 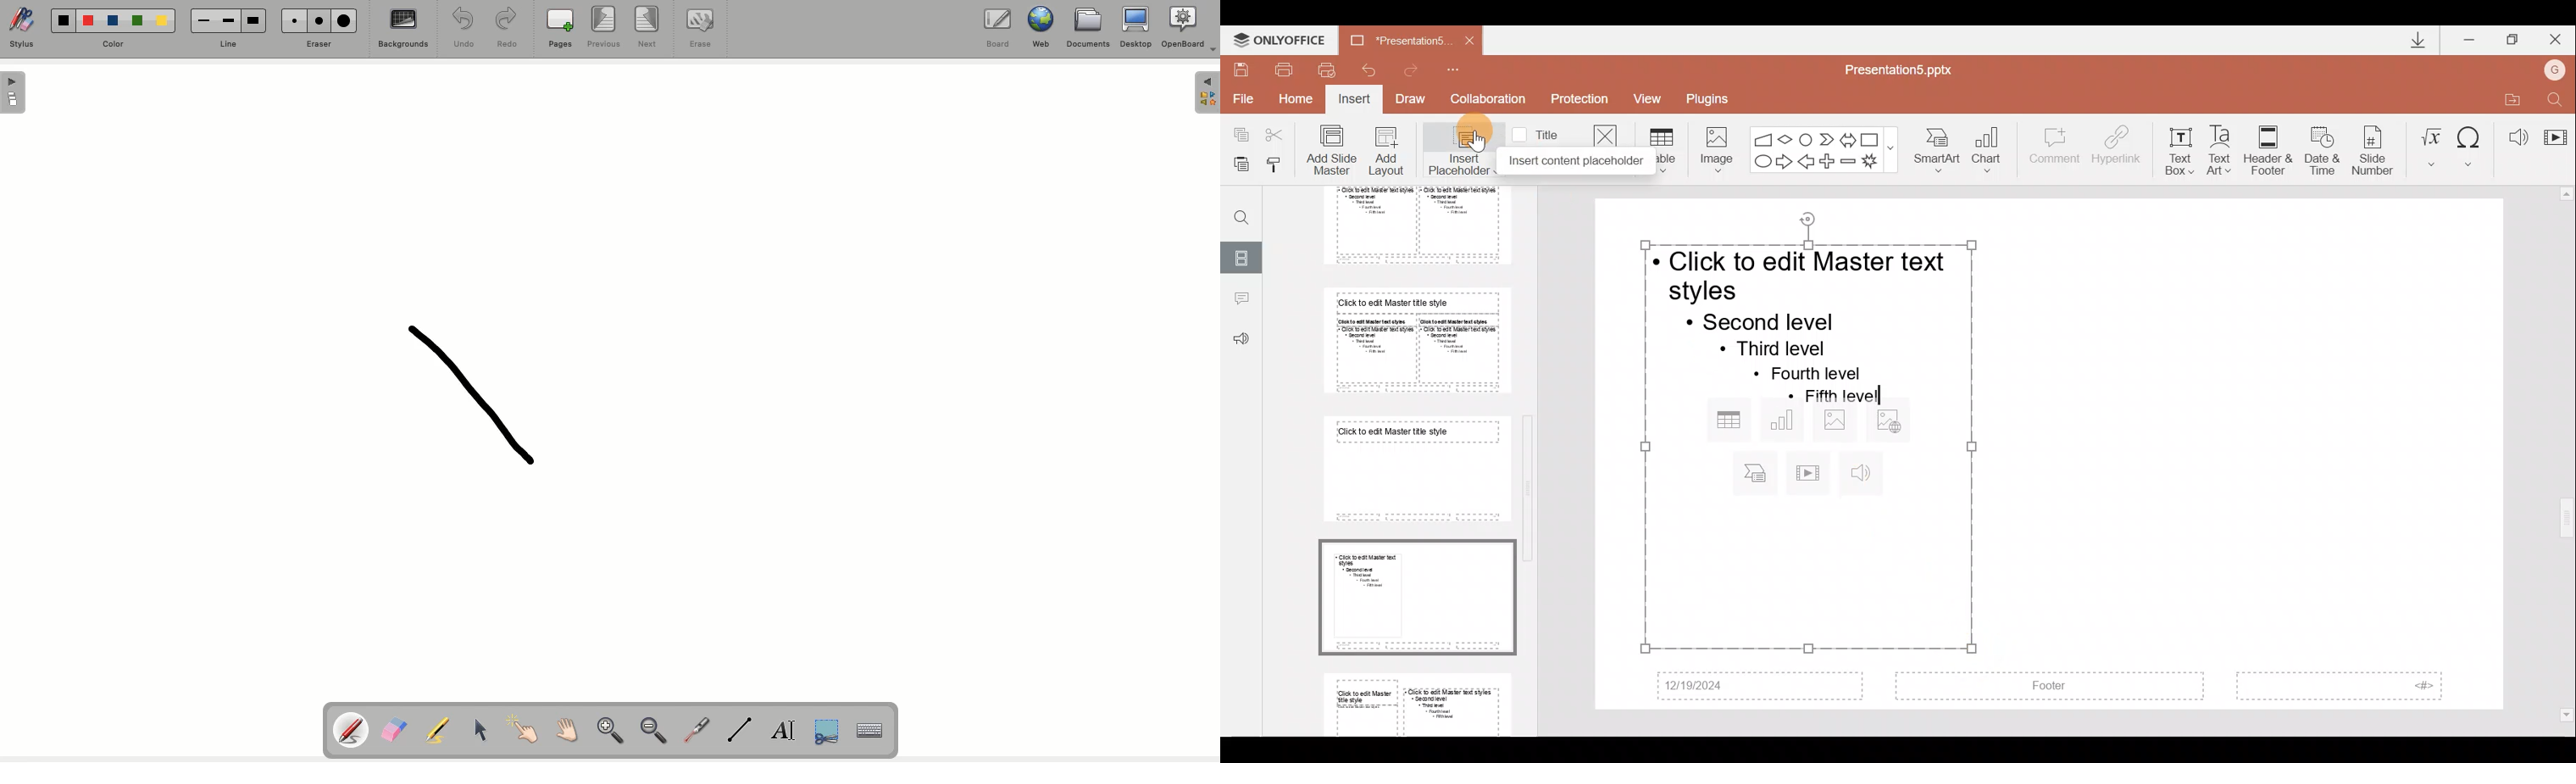 What do you see at coordinates (1539, 134) in the screenshot?
I see `Title` at bounding box center [1539, 134].